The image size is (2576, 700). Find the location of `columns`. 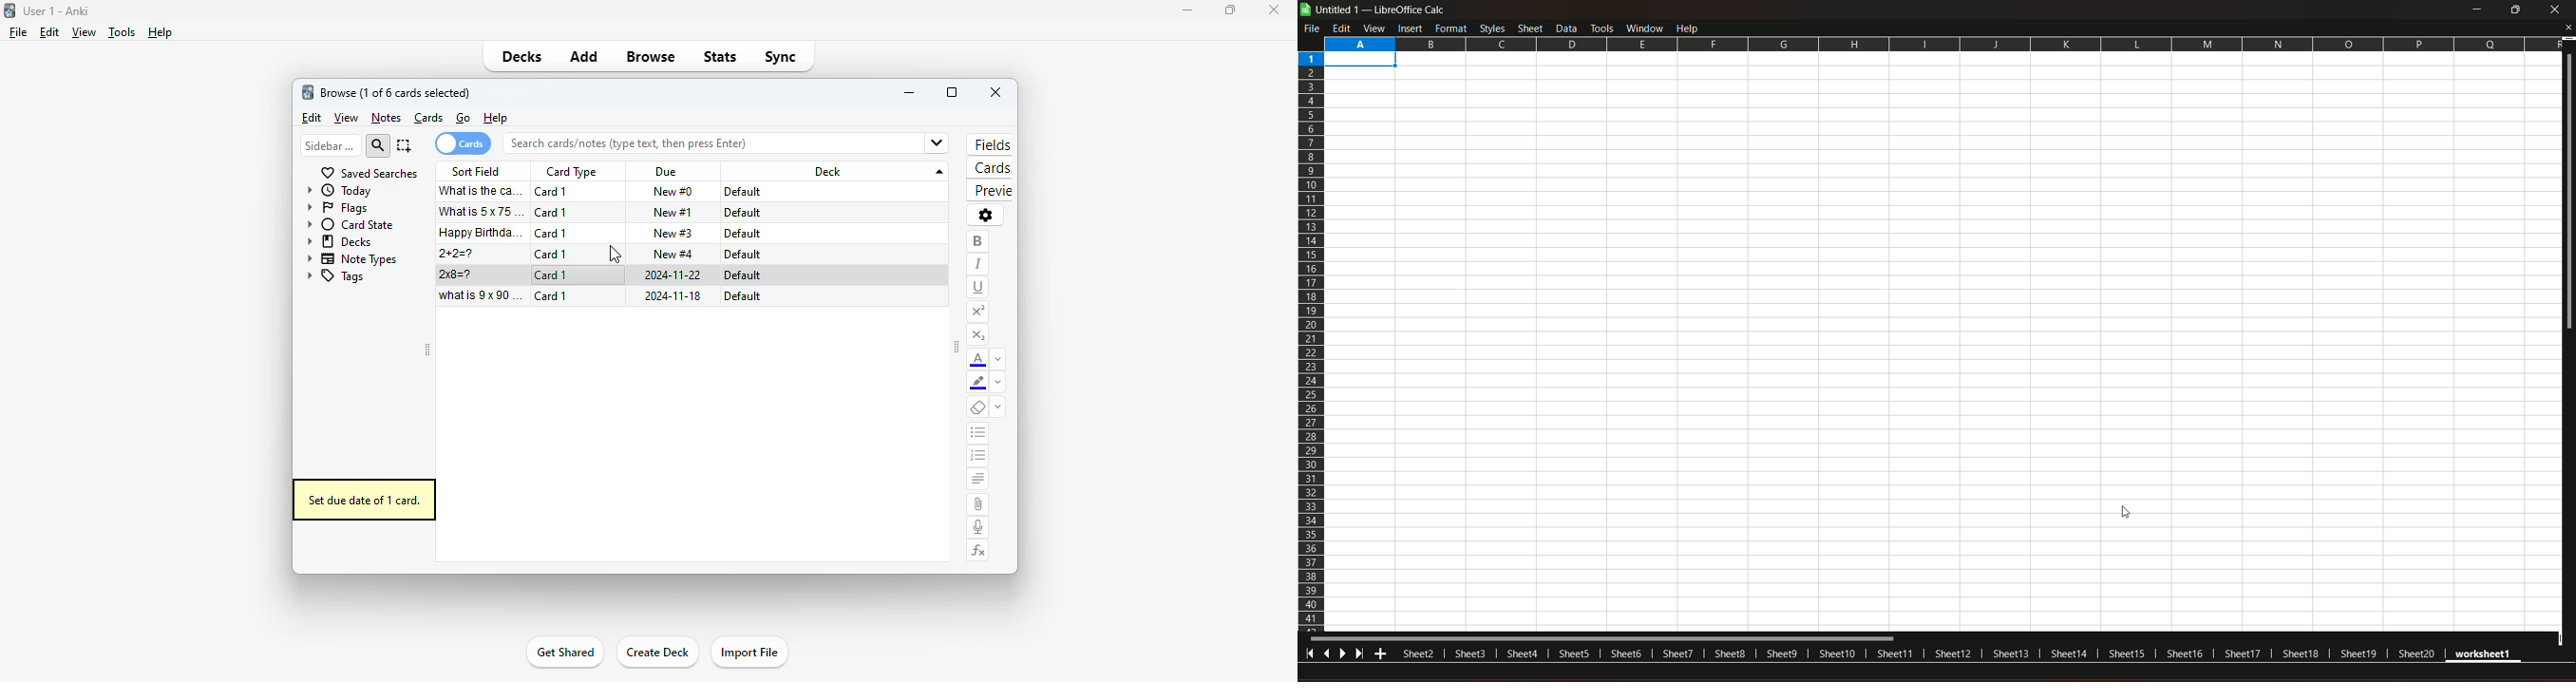

columns is located at coordinates (1941, 43).